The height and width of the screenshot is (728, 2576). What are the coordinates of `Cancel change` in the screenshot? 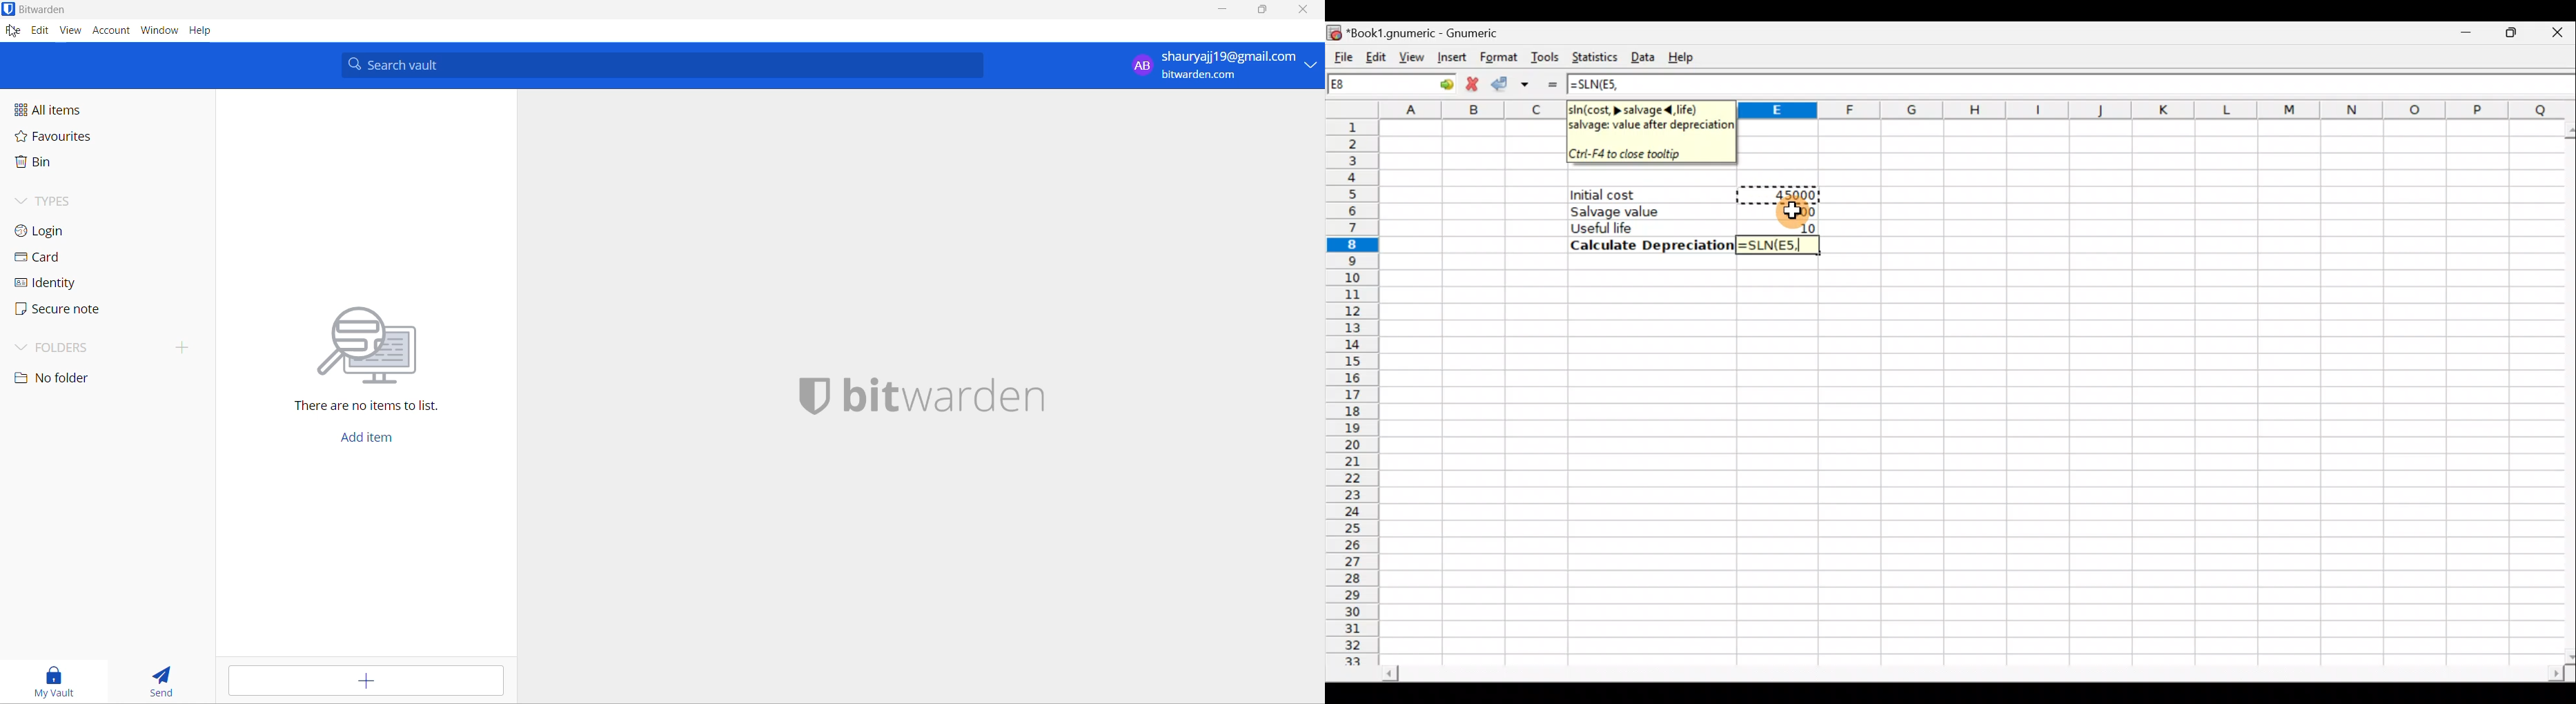 It's located at (1473, 84).